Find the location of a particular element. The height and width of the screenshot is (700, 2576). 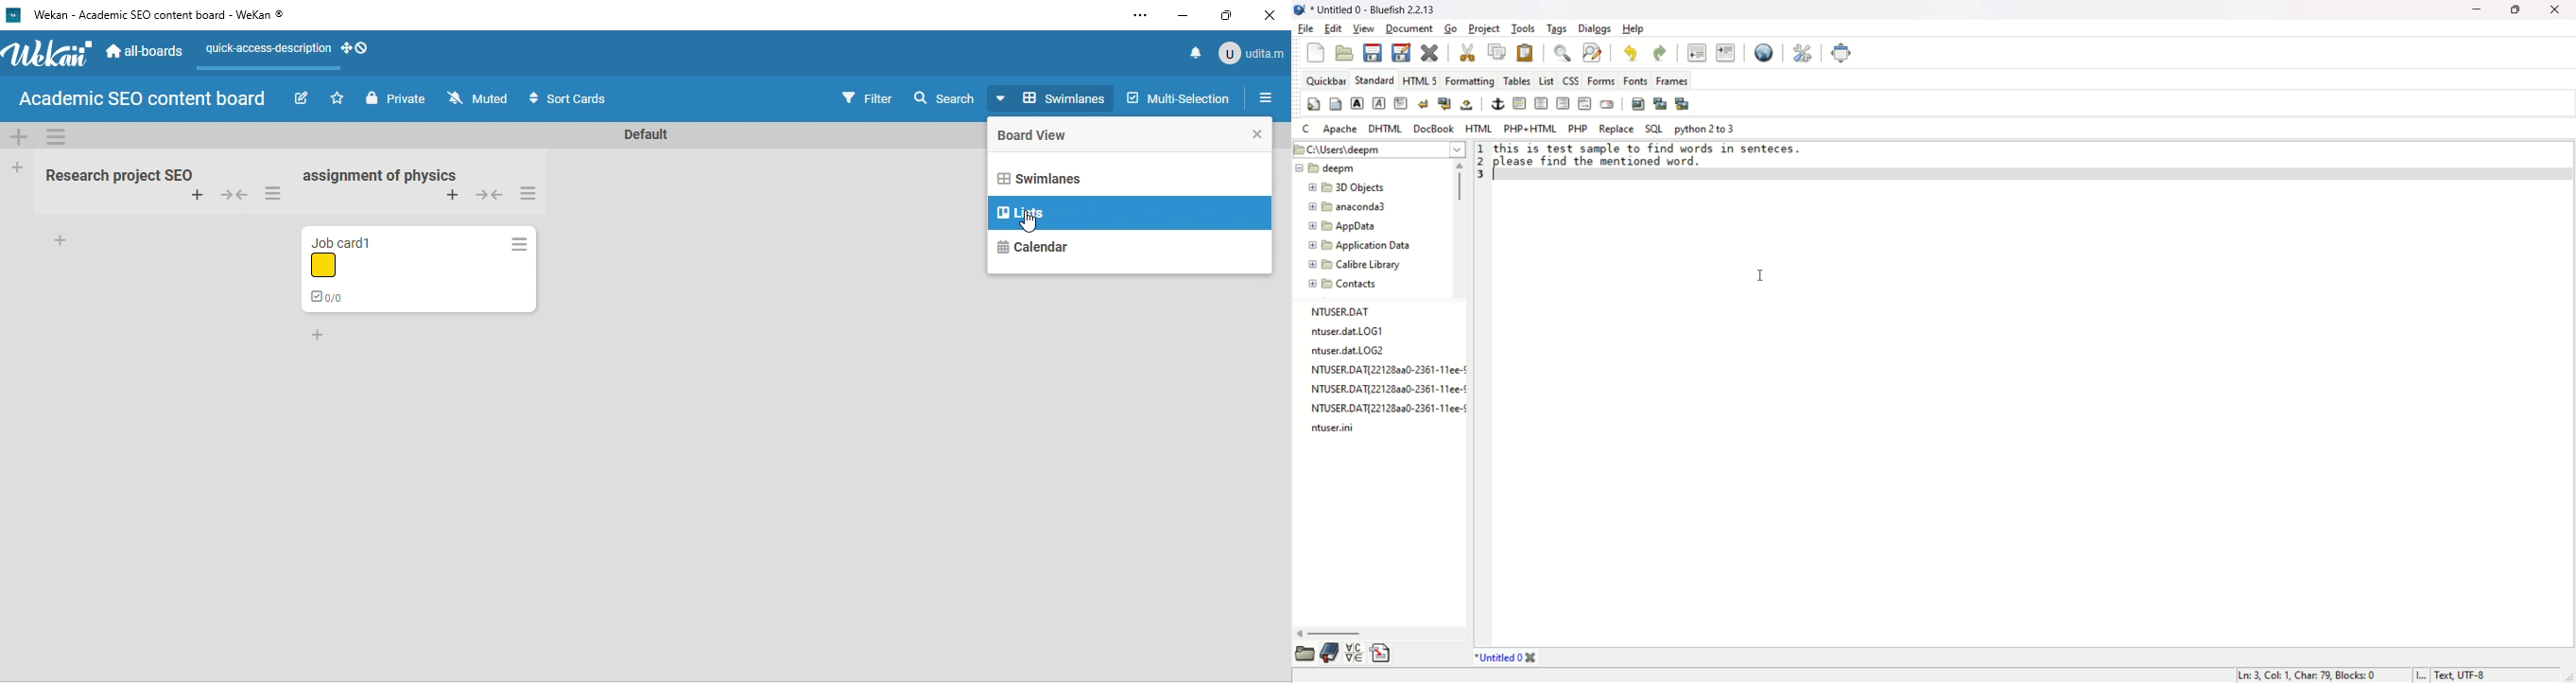

move up is located at coordinates (1461, 165).